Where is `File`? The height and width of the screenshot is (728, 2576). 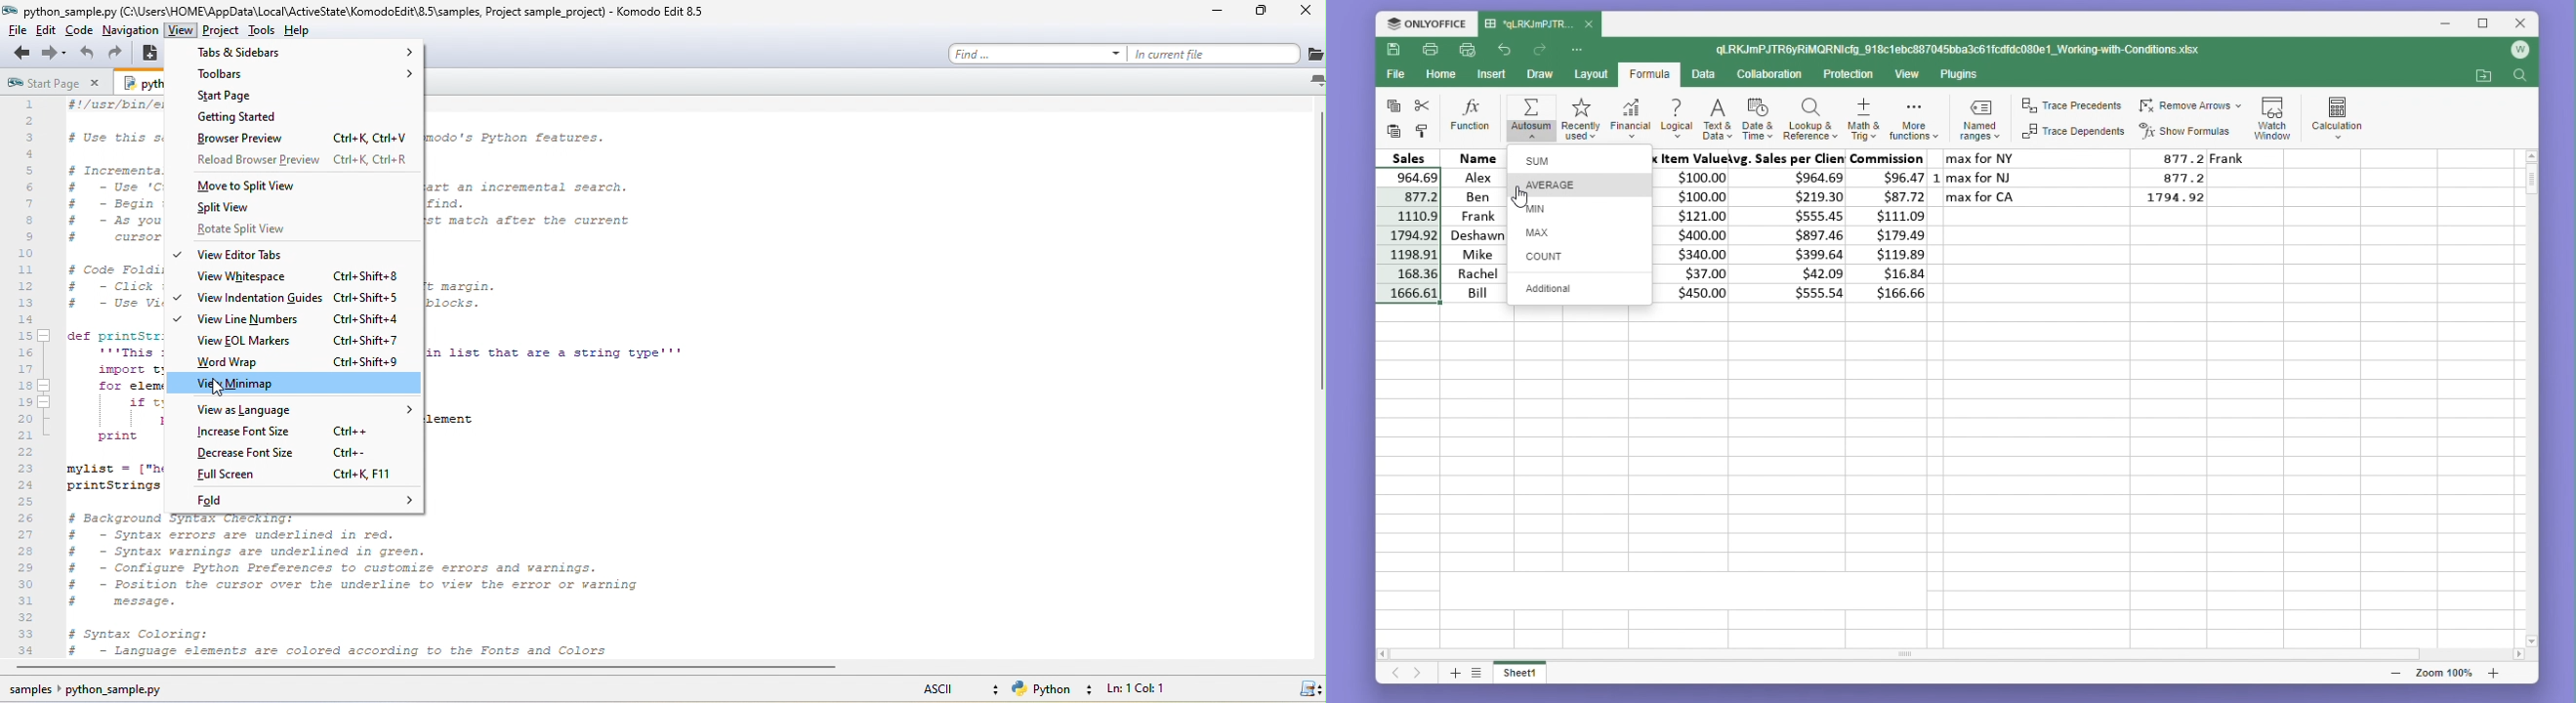
File is located at coordinates (1394, 74).